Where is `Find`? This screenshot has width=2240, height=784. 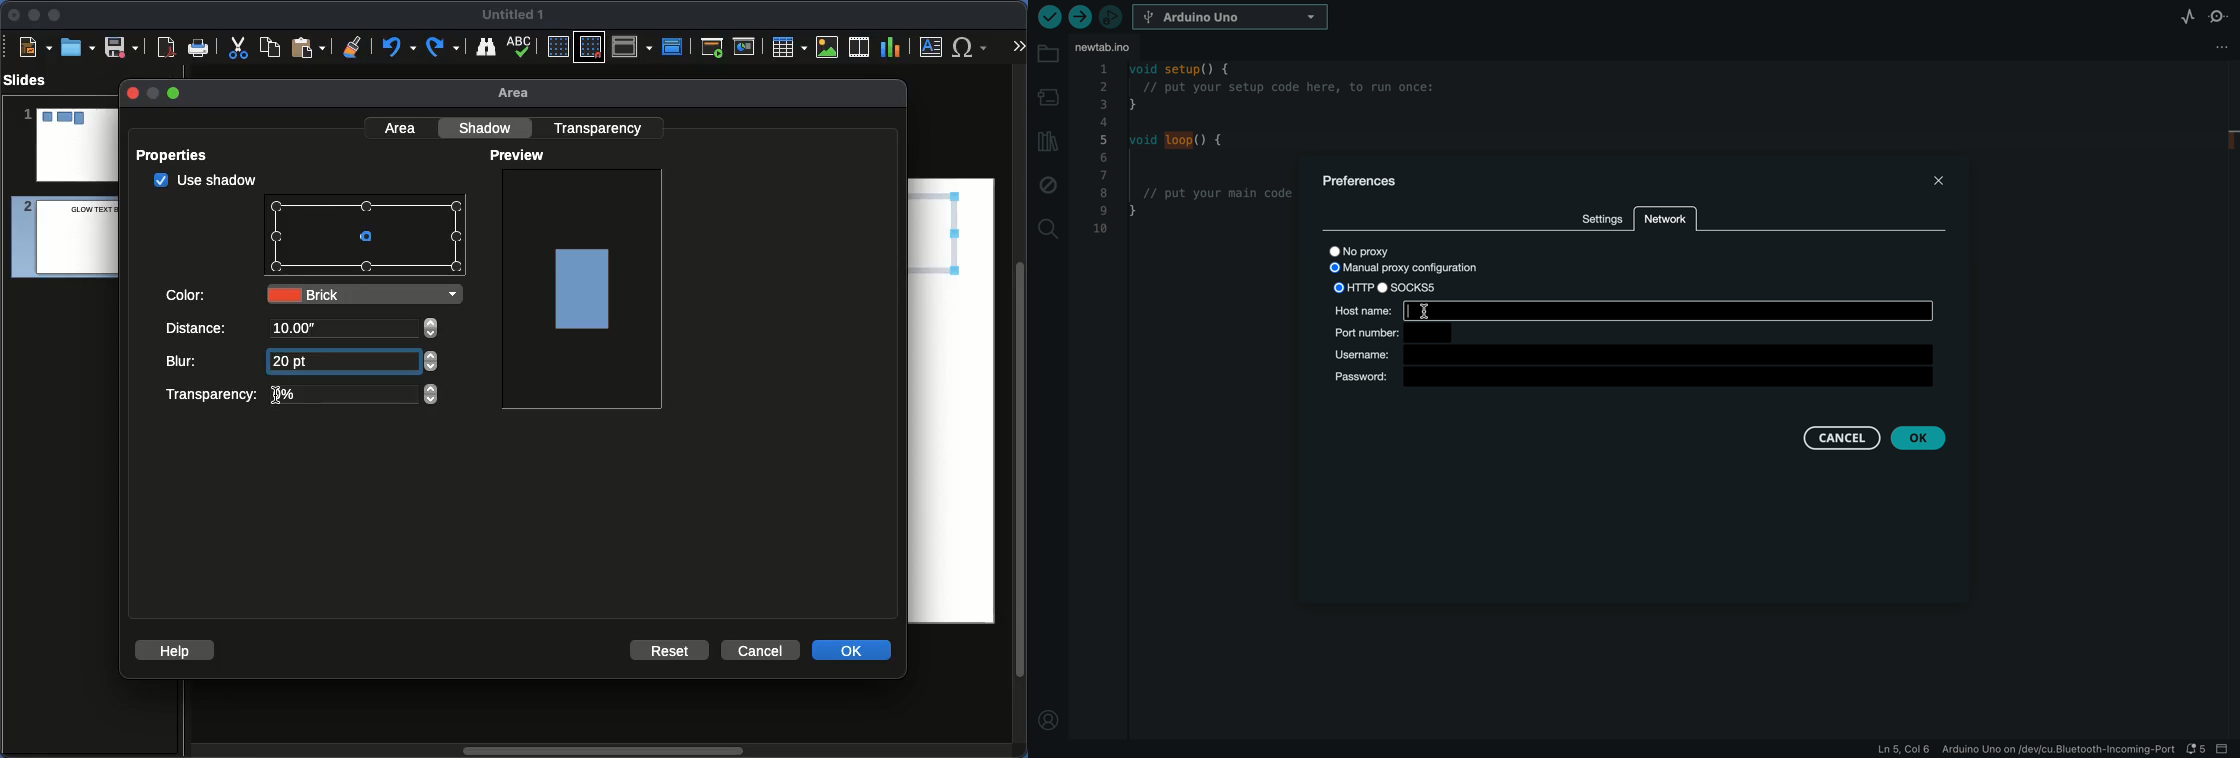
Find is located at coordinates (485, 46).